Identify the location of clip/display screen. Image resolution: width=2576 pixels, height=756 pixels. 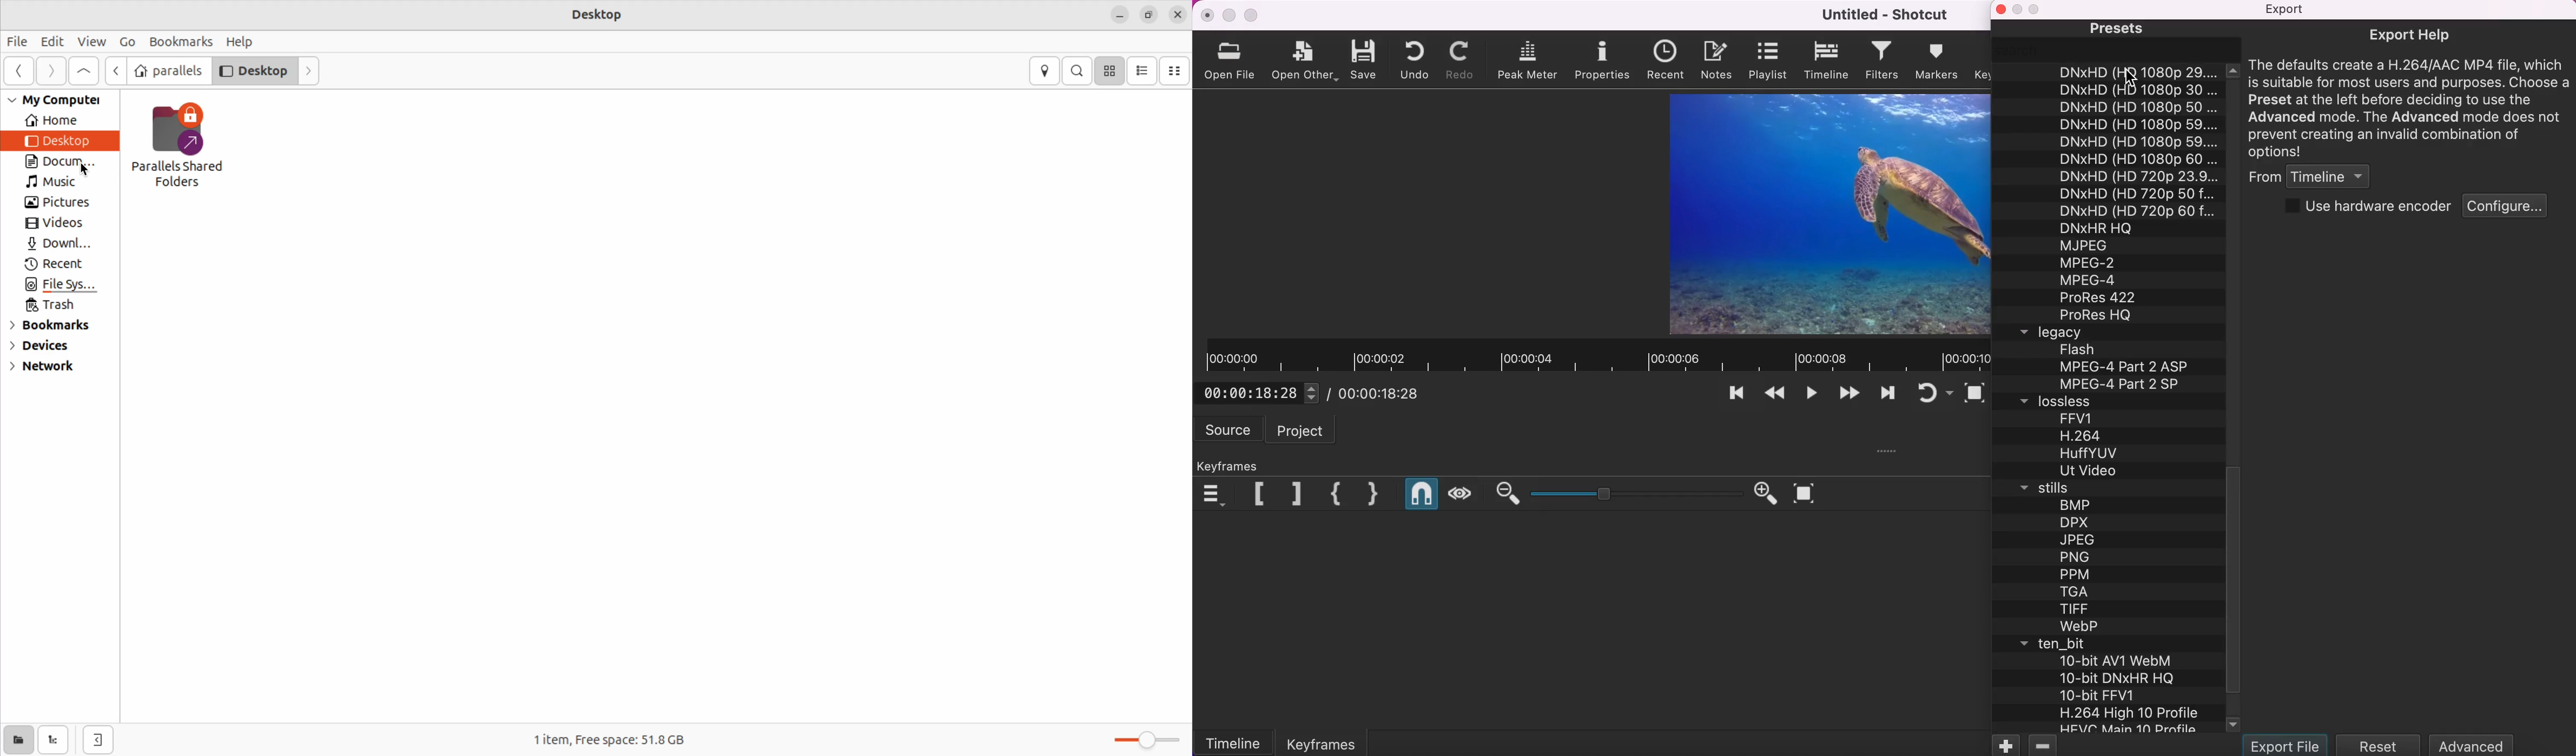
(1831, 214).